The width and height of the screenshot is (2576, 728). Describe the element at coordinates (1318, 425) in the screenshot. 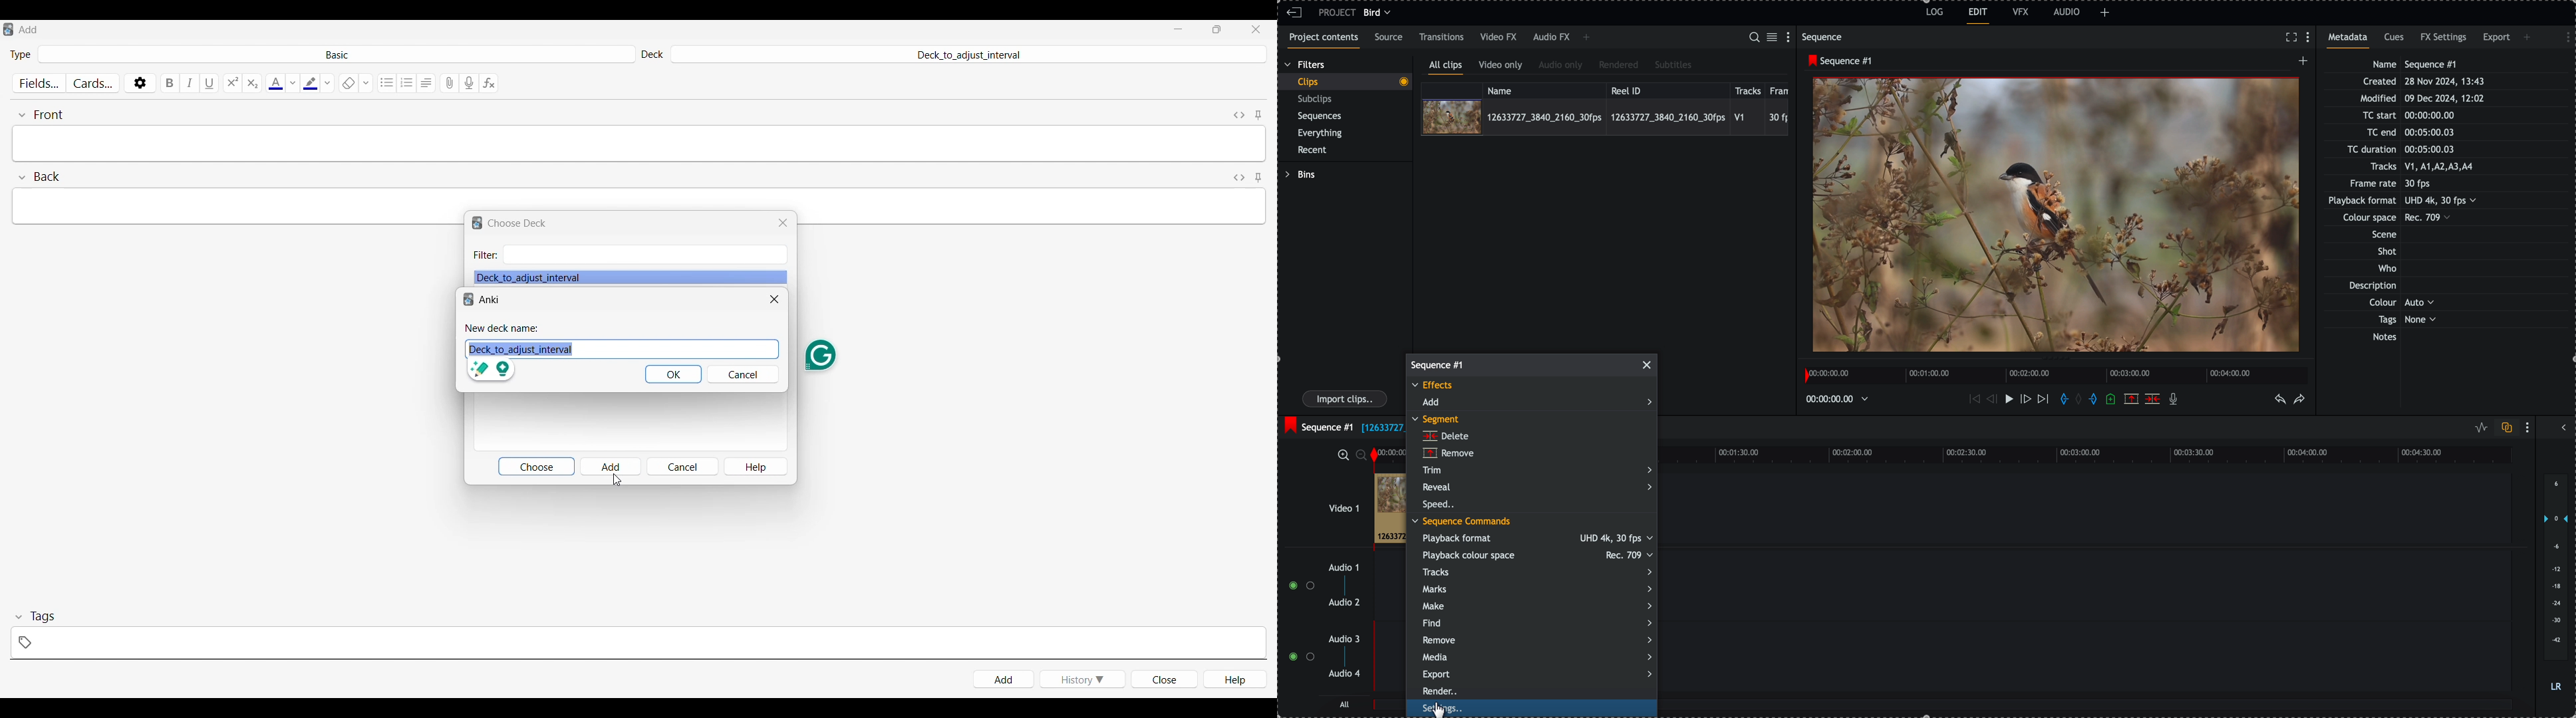

I see `sequence #1` at that location.